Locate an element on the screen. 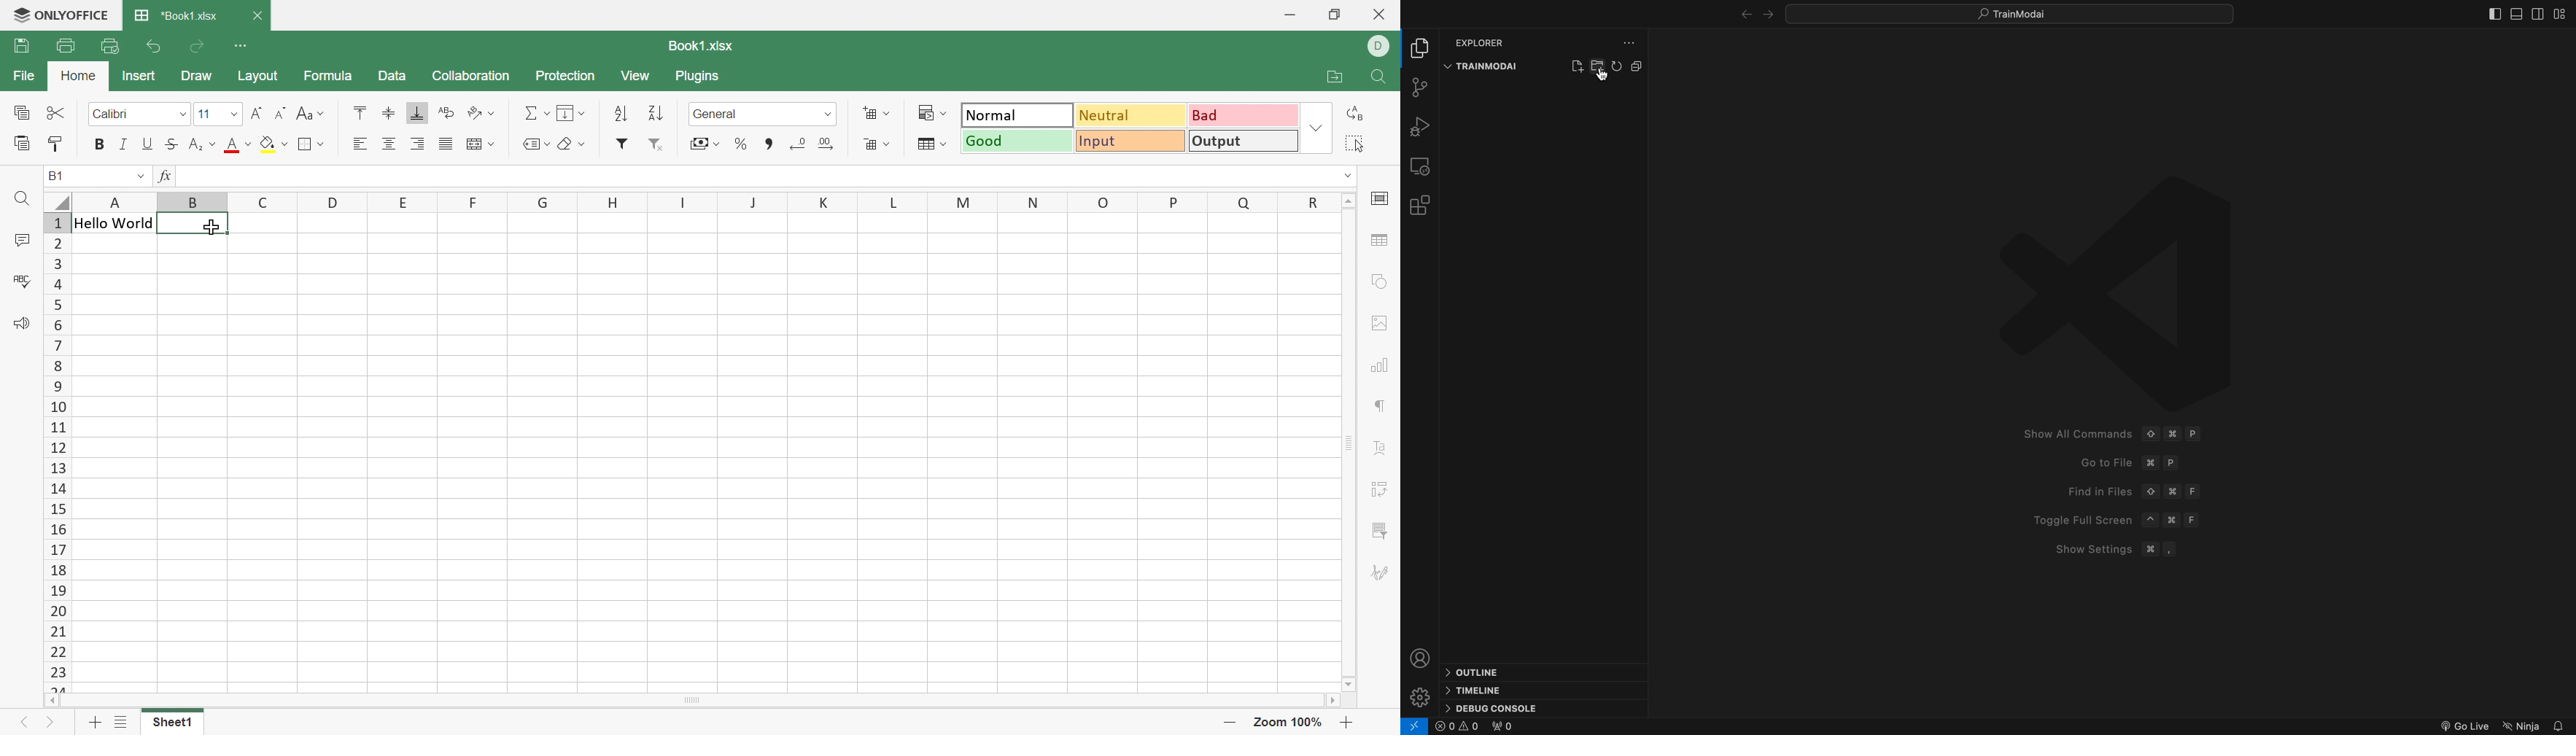  explore settings is located at coordinates (1629, 40).